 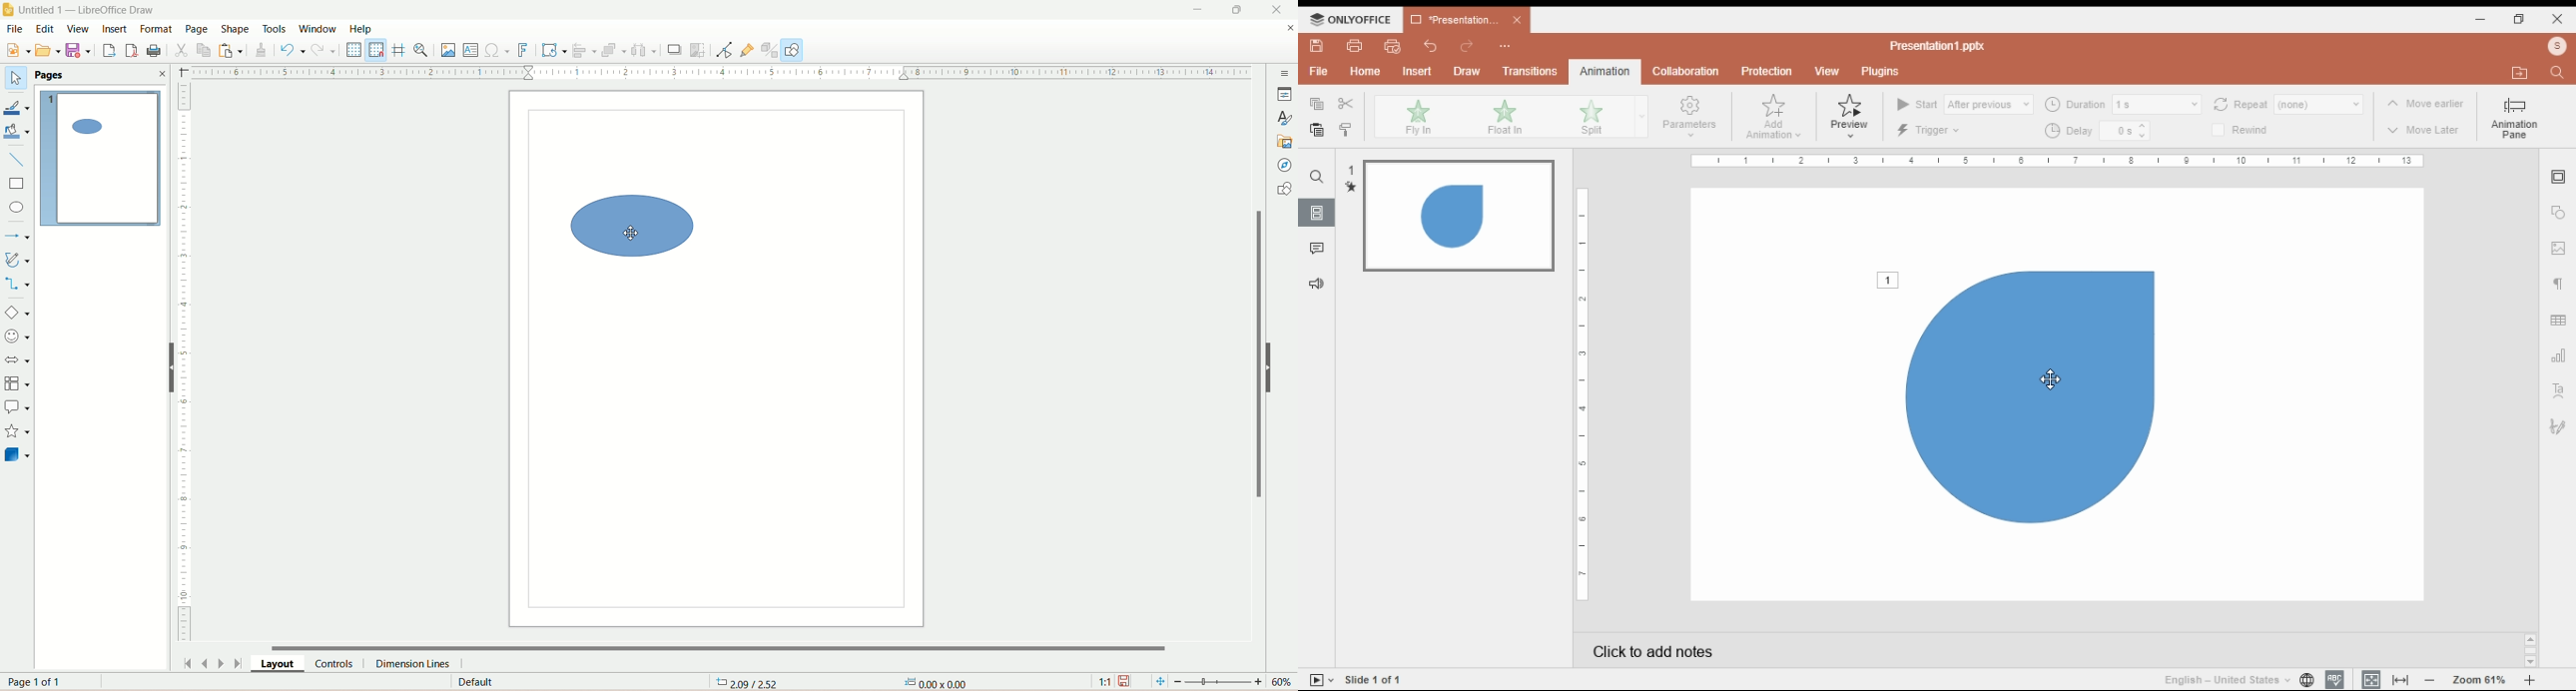 What do you see at coordinates (18, 284) in the screenshot?
I see `connectors` at bounding box center [18, 284].